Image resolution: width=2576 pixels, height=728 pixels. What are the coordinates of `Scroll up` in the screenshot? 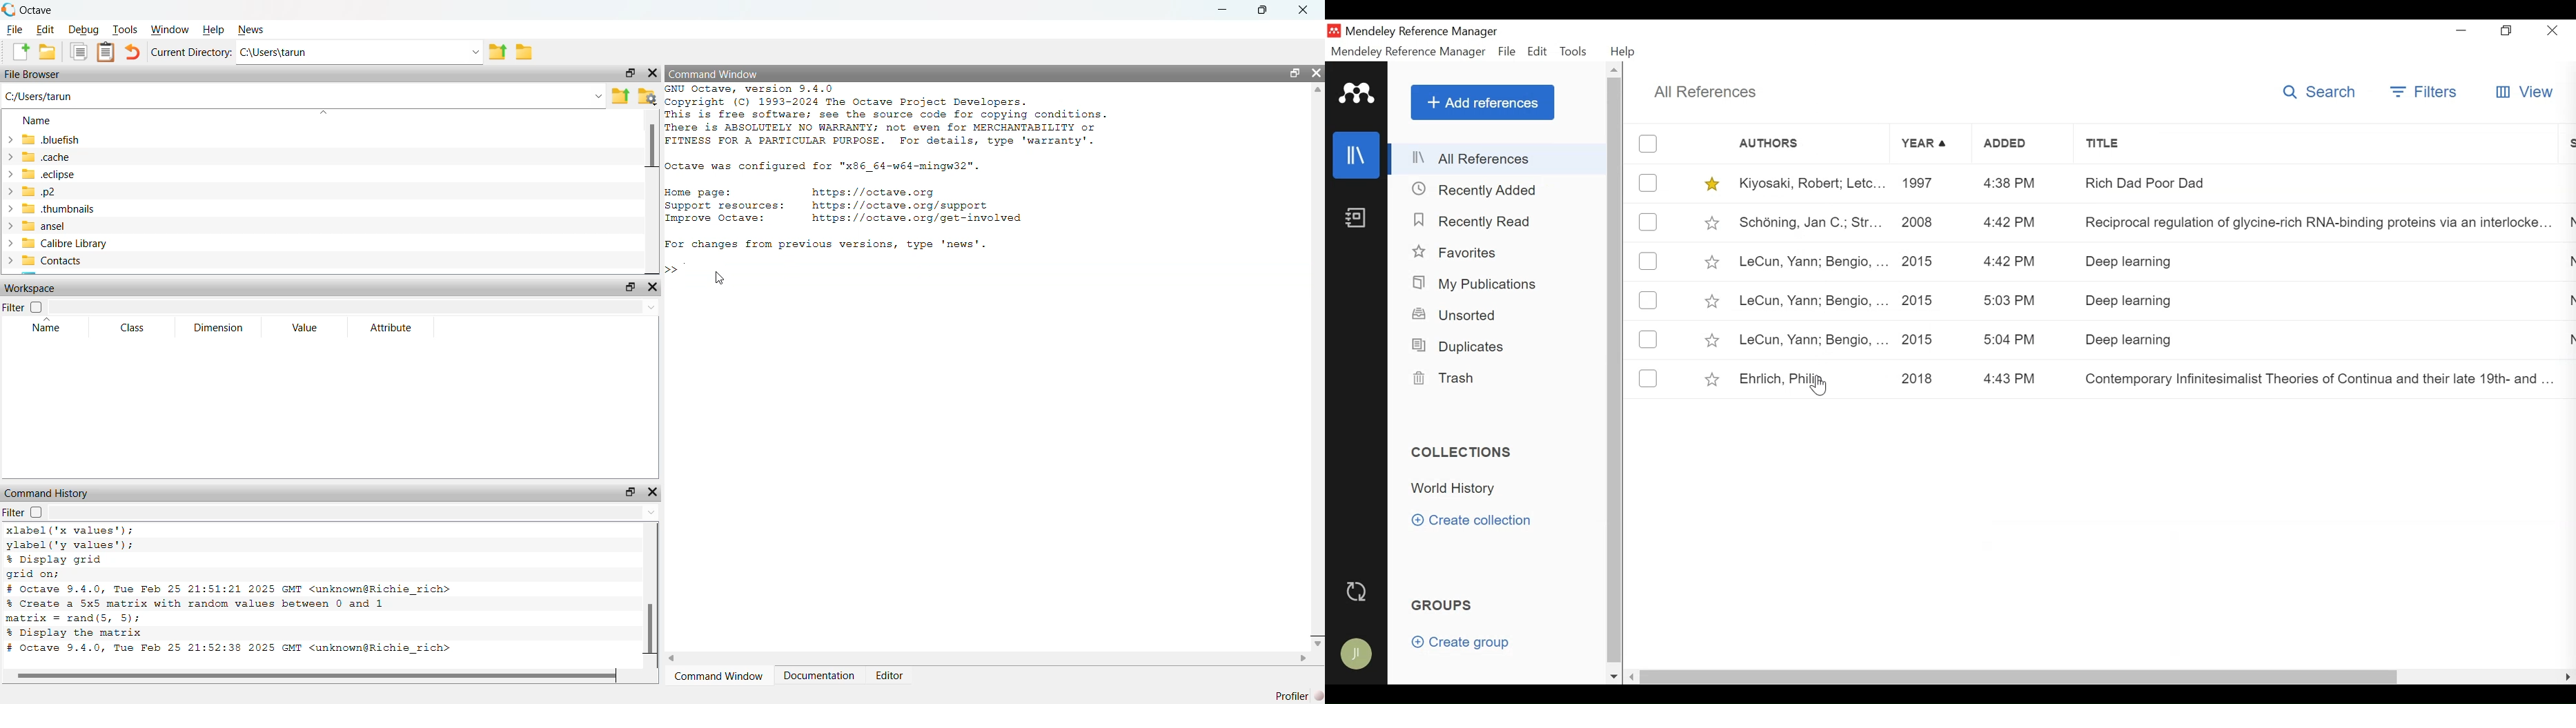 It's located at (1614, 70).